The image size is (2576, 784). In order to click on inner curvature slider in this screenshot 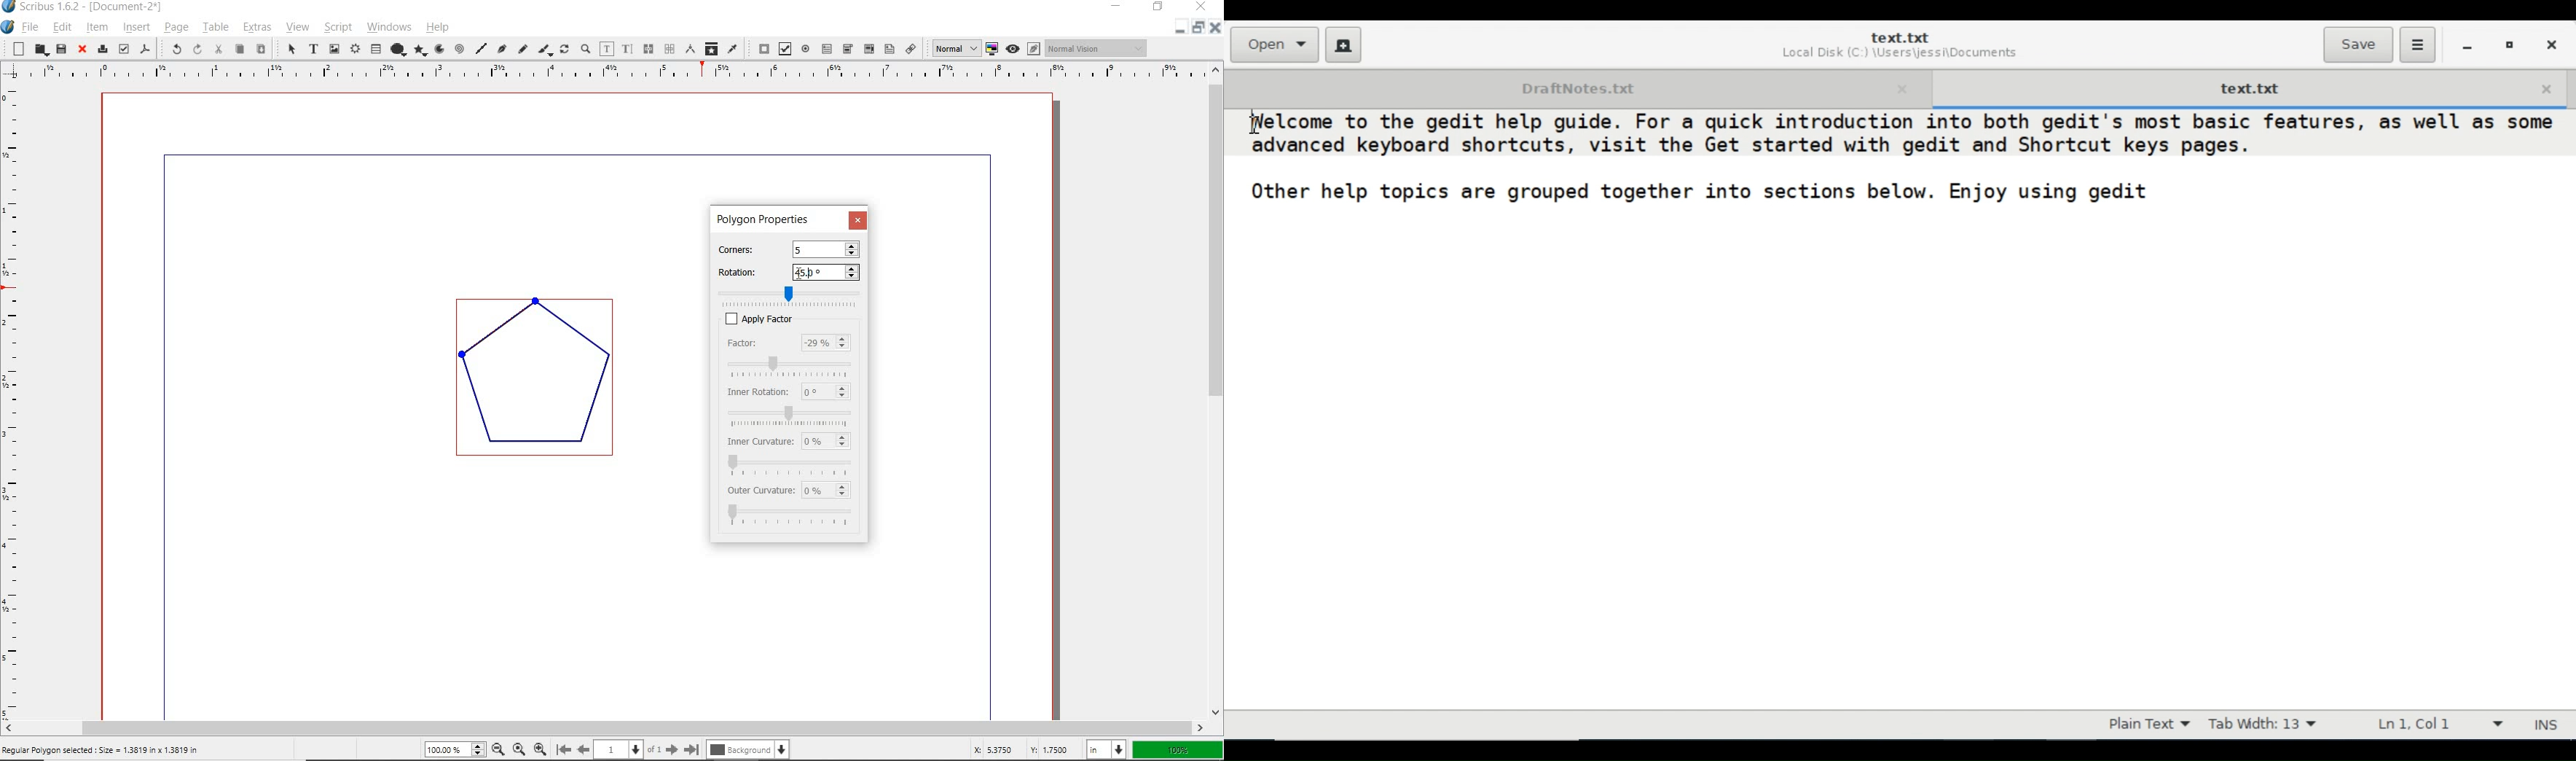, I will do `click(790, 464)`.